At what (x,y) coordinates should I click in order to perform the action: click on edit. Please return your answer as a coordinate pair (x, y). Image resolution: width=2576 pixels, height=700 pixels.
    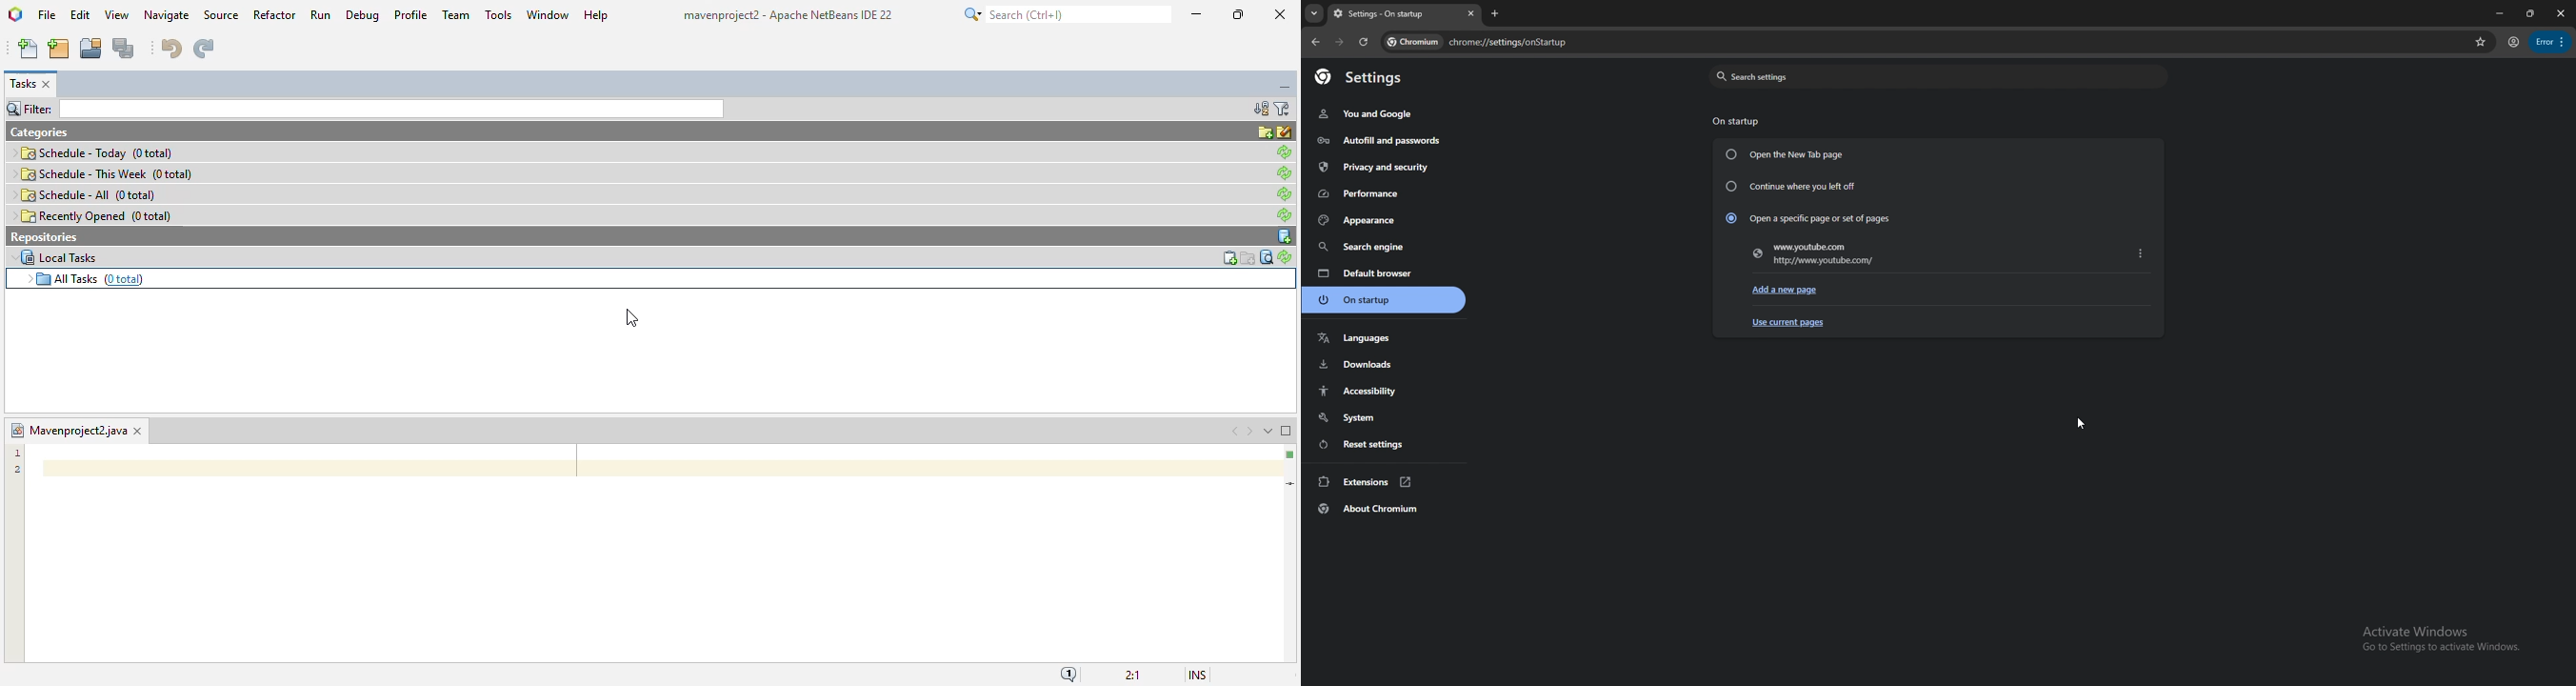
    Looking at the image, I should click on (80, 14).